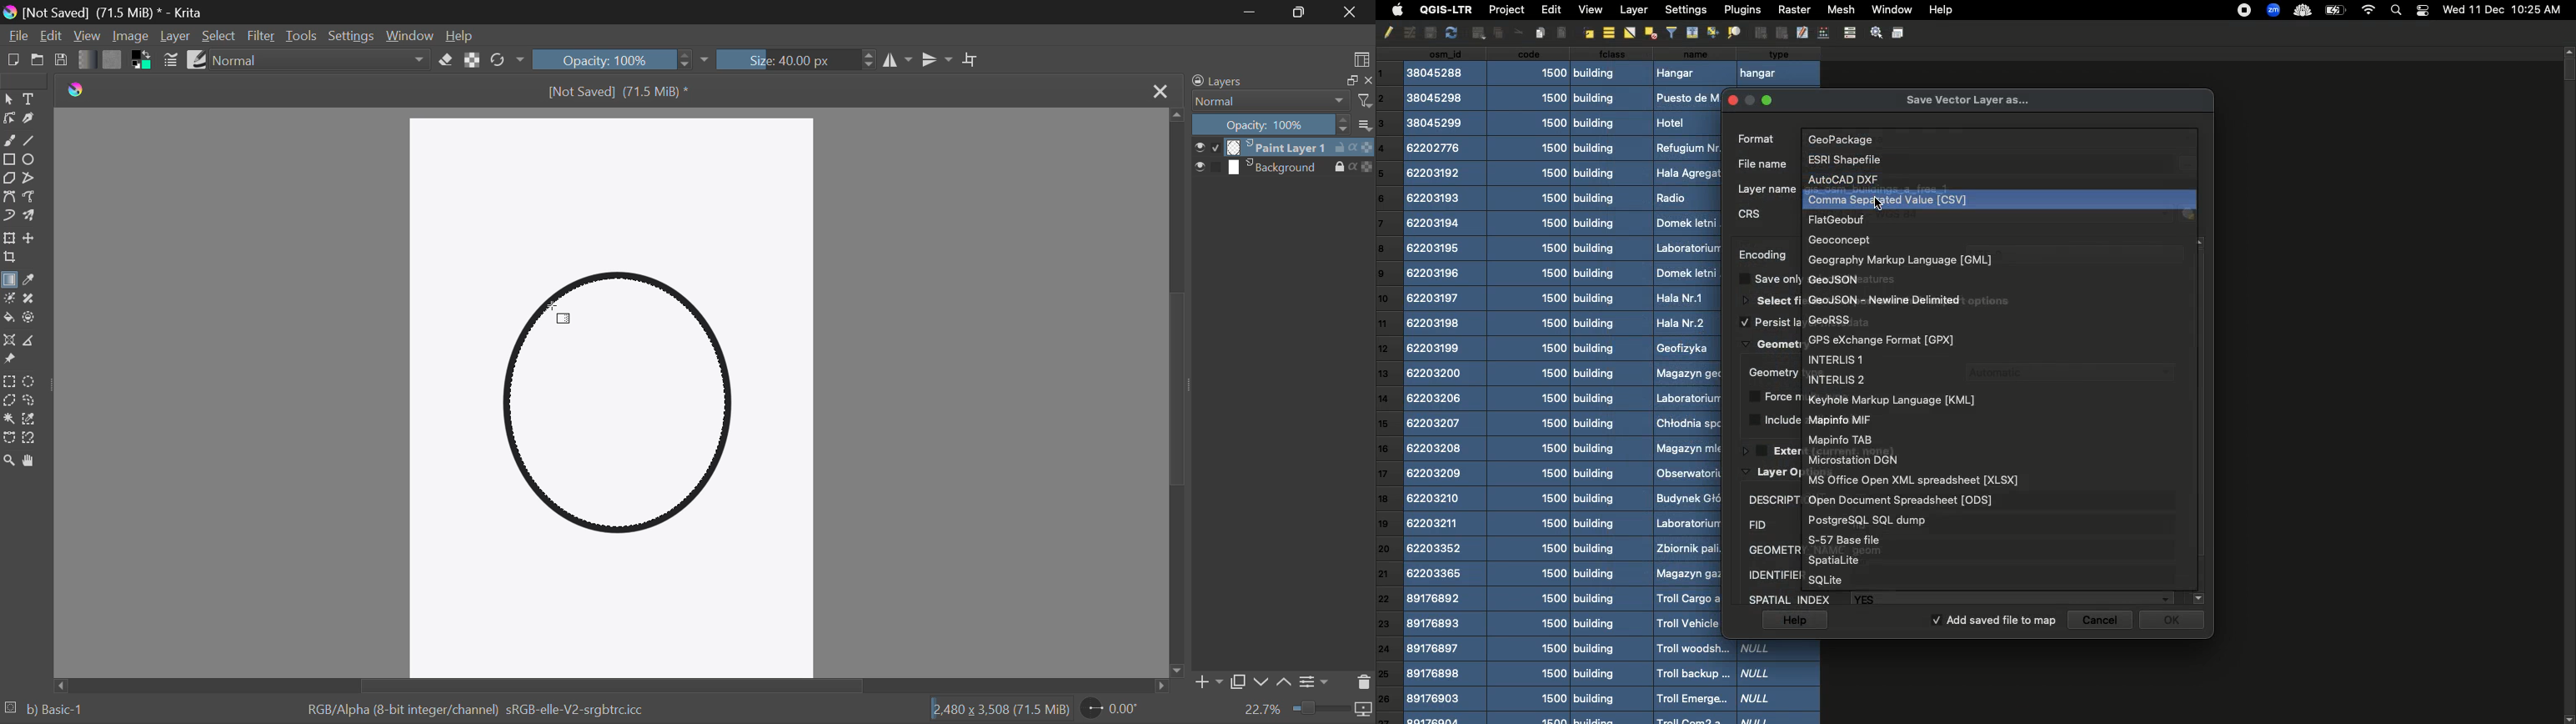 This screenshot has height=728, width=2576. What do you see at coordinates (1207, 148) in the screenshot?
I see `checkbox` at bounding box center [1207, 148].